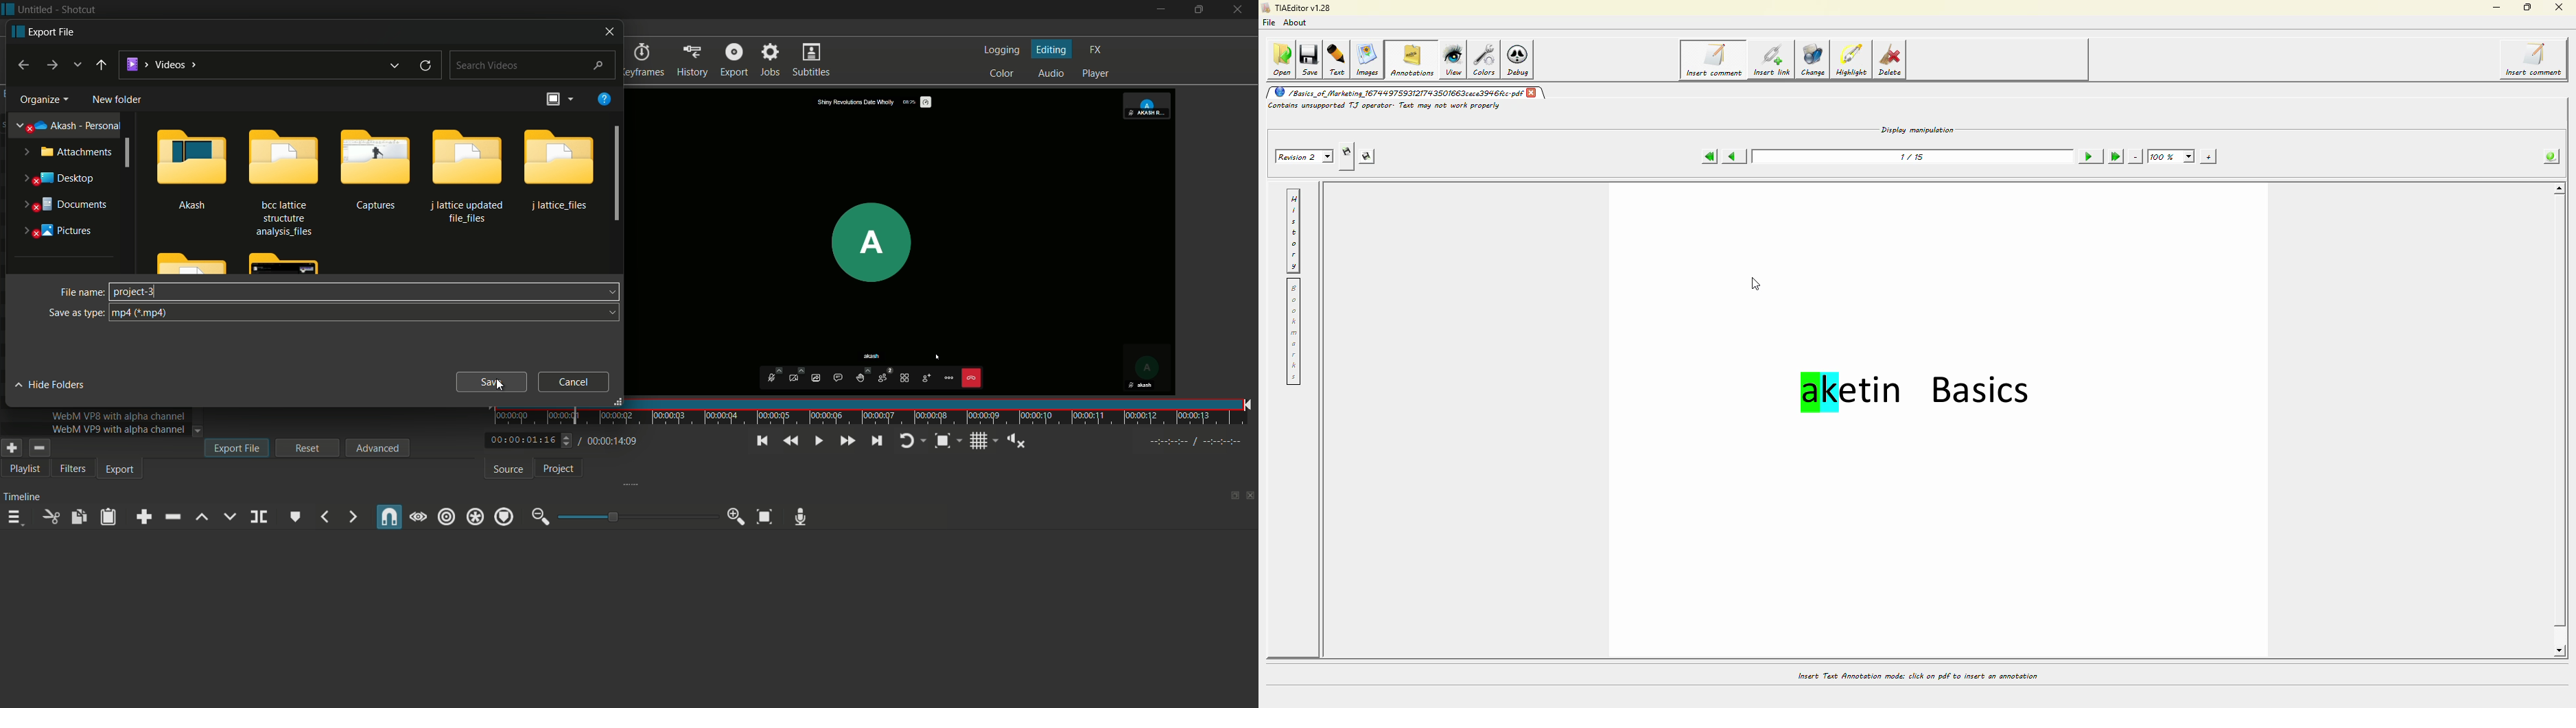  What do you see at coordinates (490, 383) in the screenshot?
I see `Save` at bounding box center [490, 383].